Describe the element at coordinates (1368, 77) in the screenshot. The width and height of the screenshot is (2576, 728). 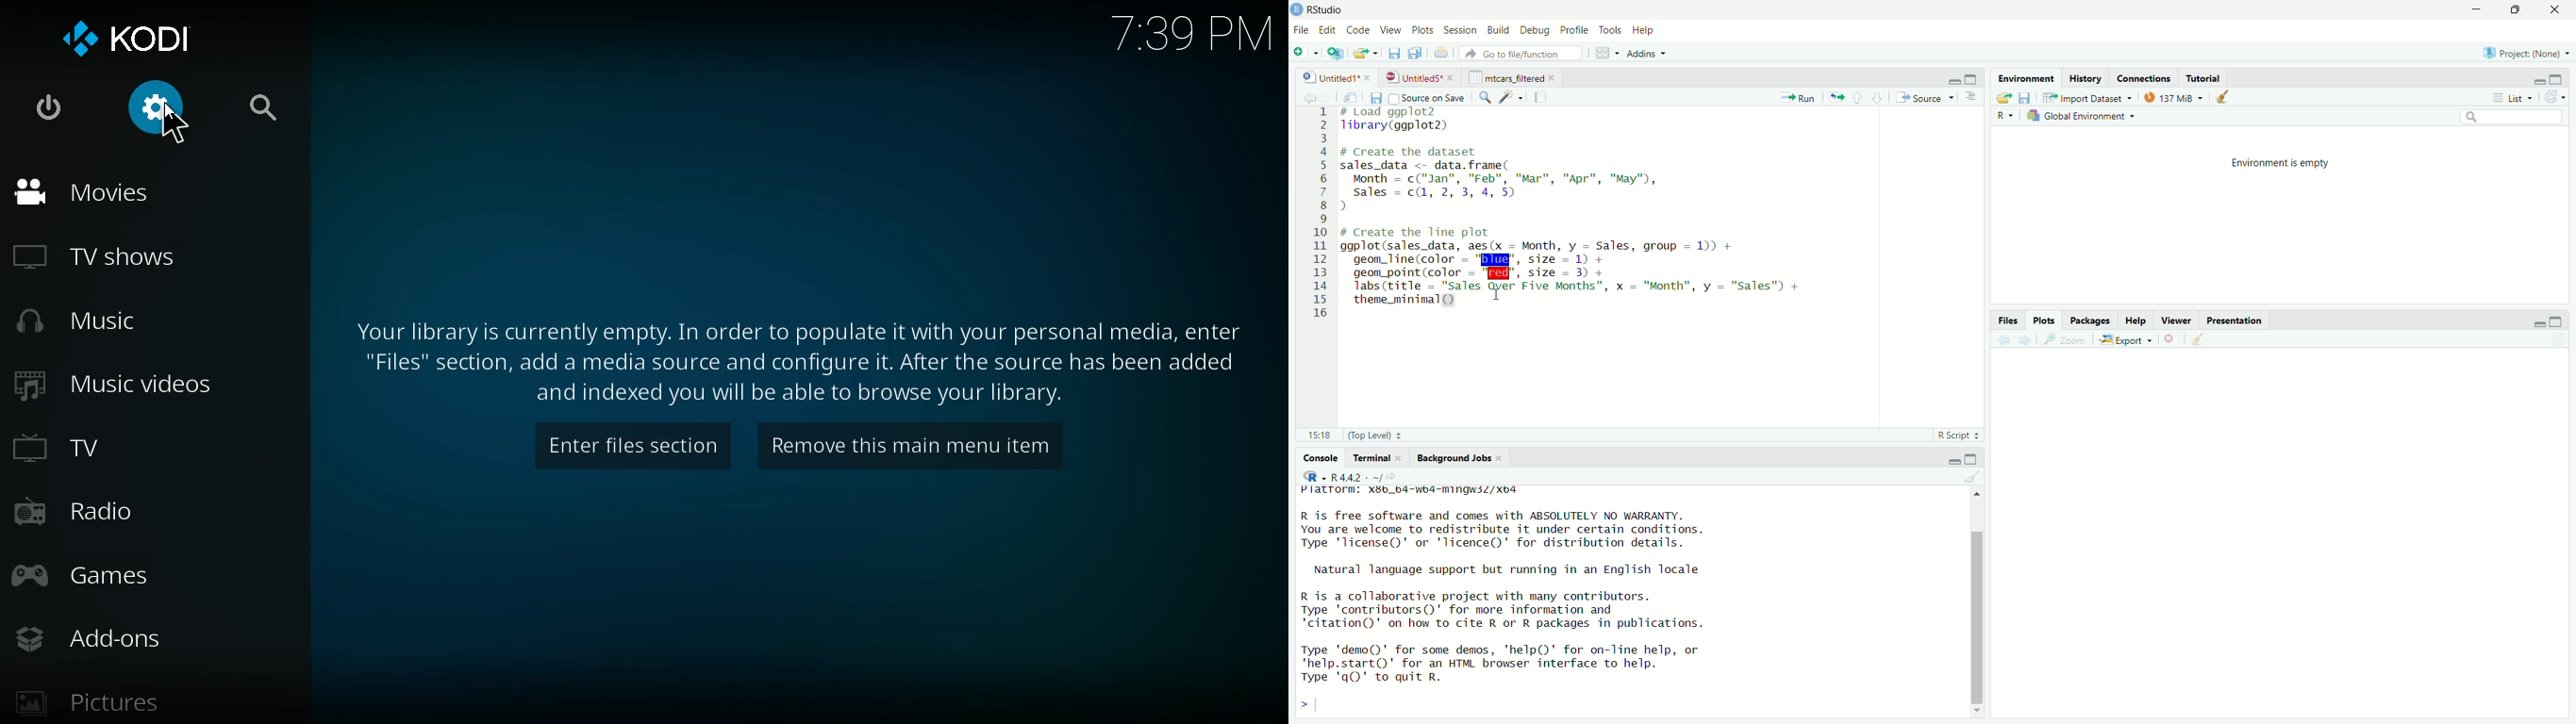
I see `close` at that location.